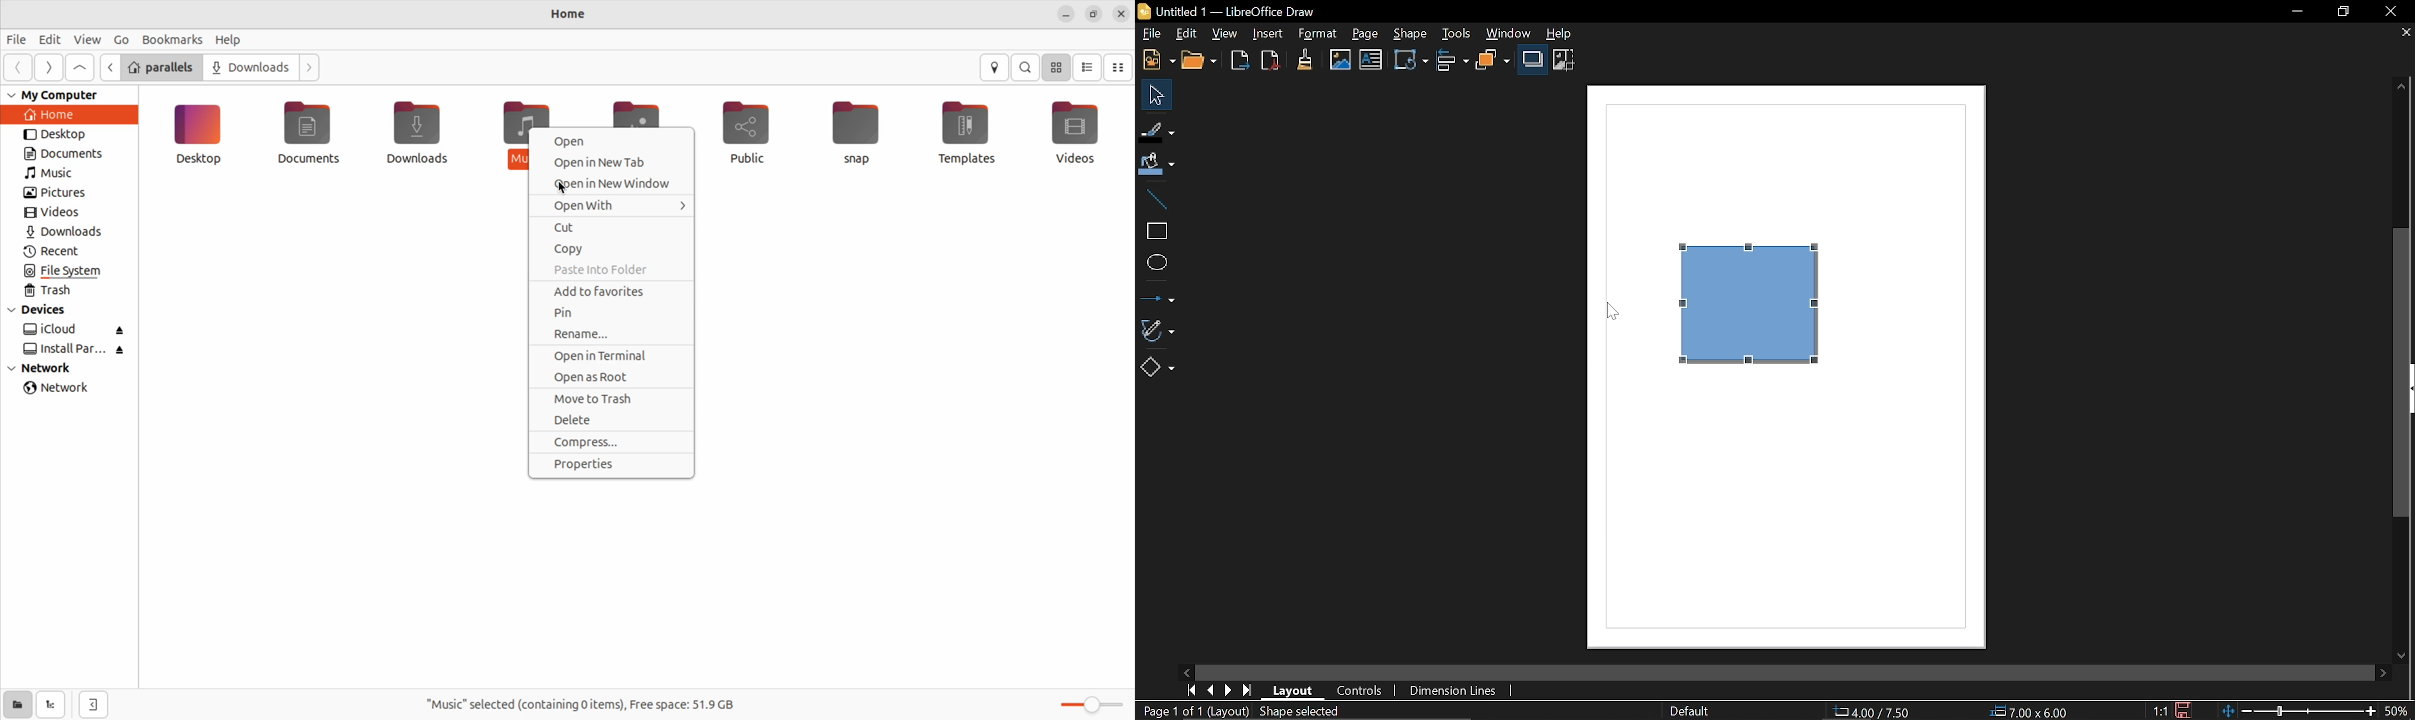 The width and height of the screenshot is (2436, 728). What do you see at coordinates (1159, 298) in the screenshot?
I see `Lines and arrows` at bounding box center [1159, 298].